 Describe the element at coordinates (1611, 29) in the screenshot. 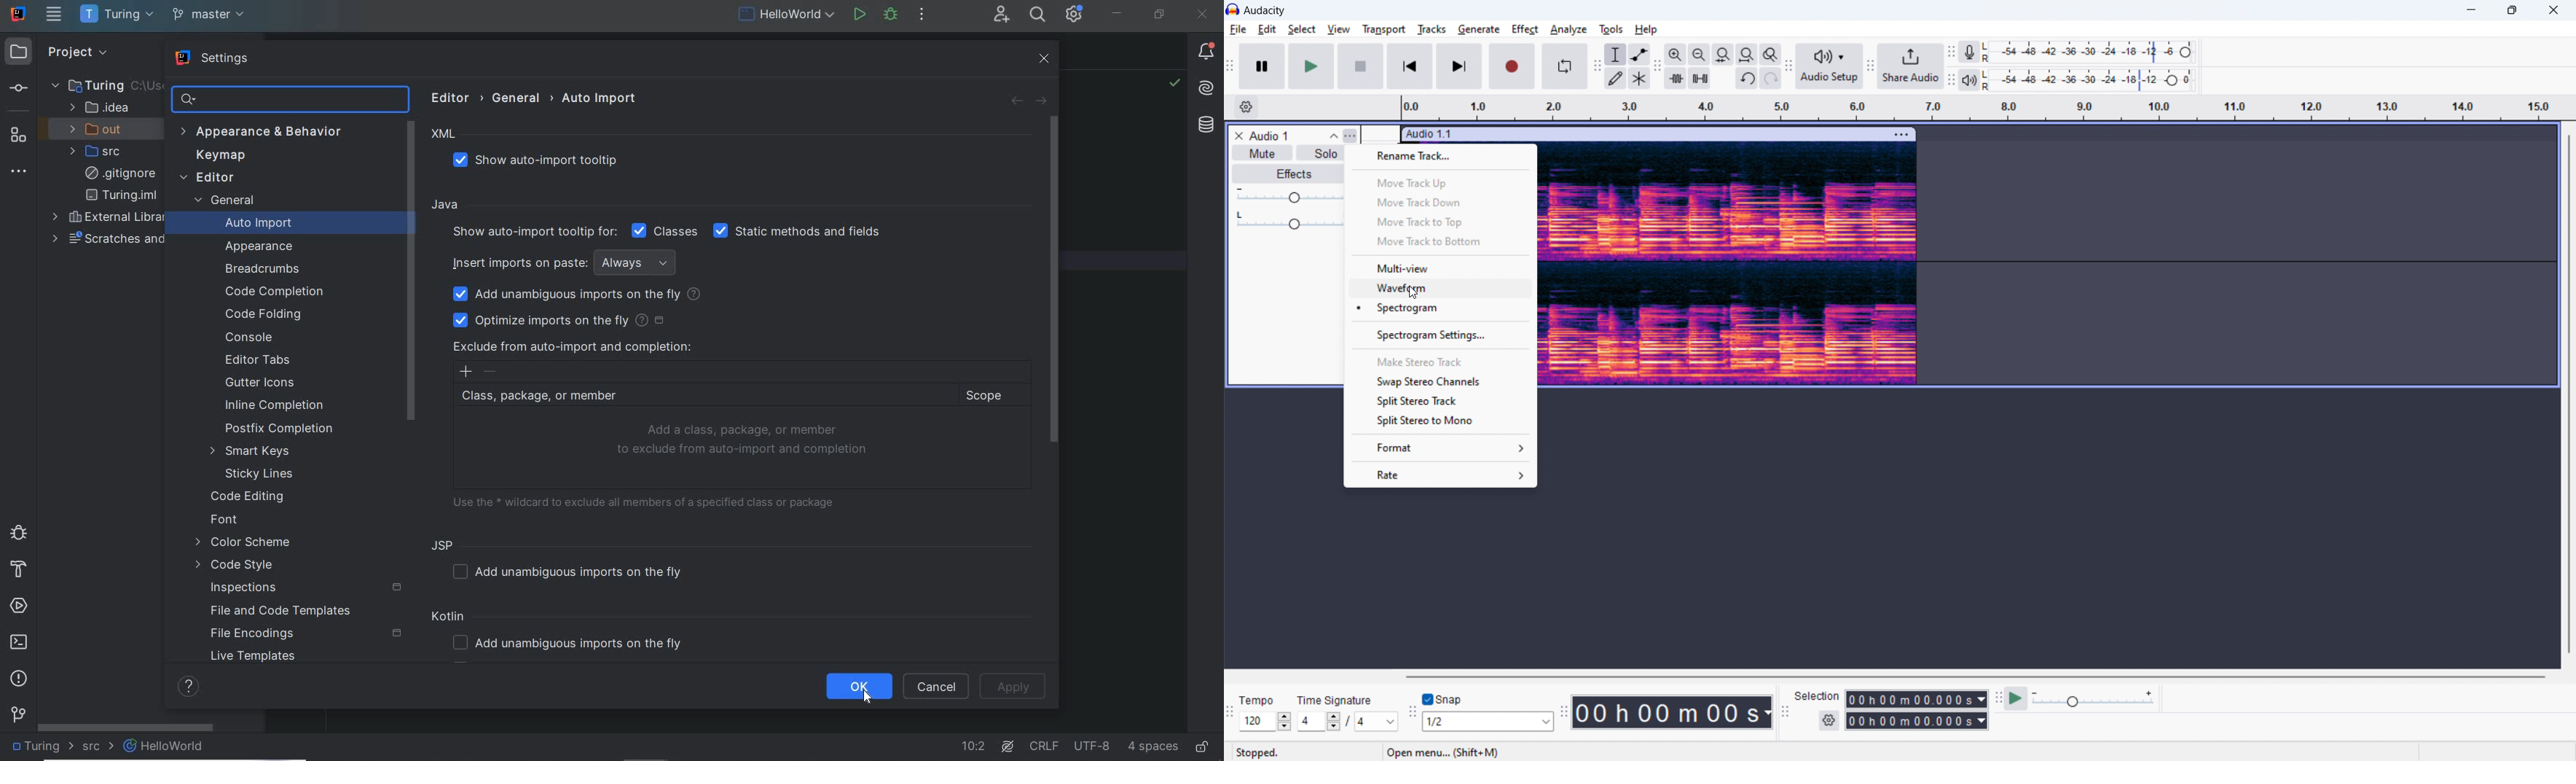

I see `tools` at that location.